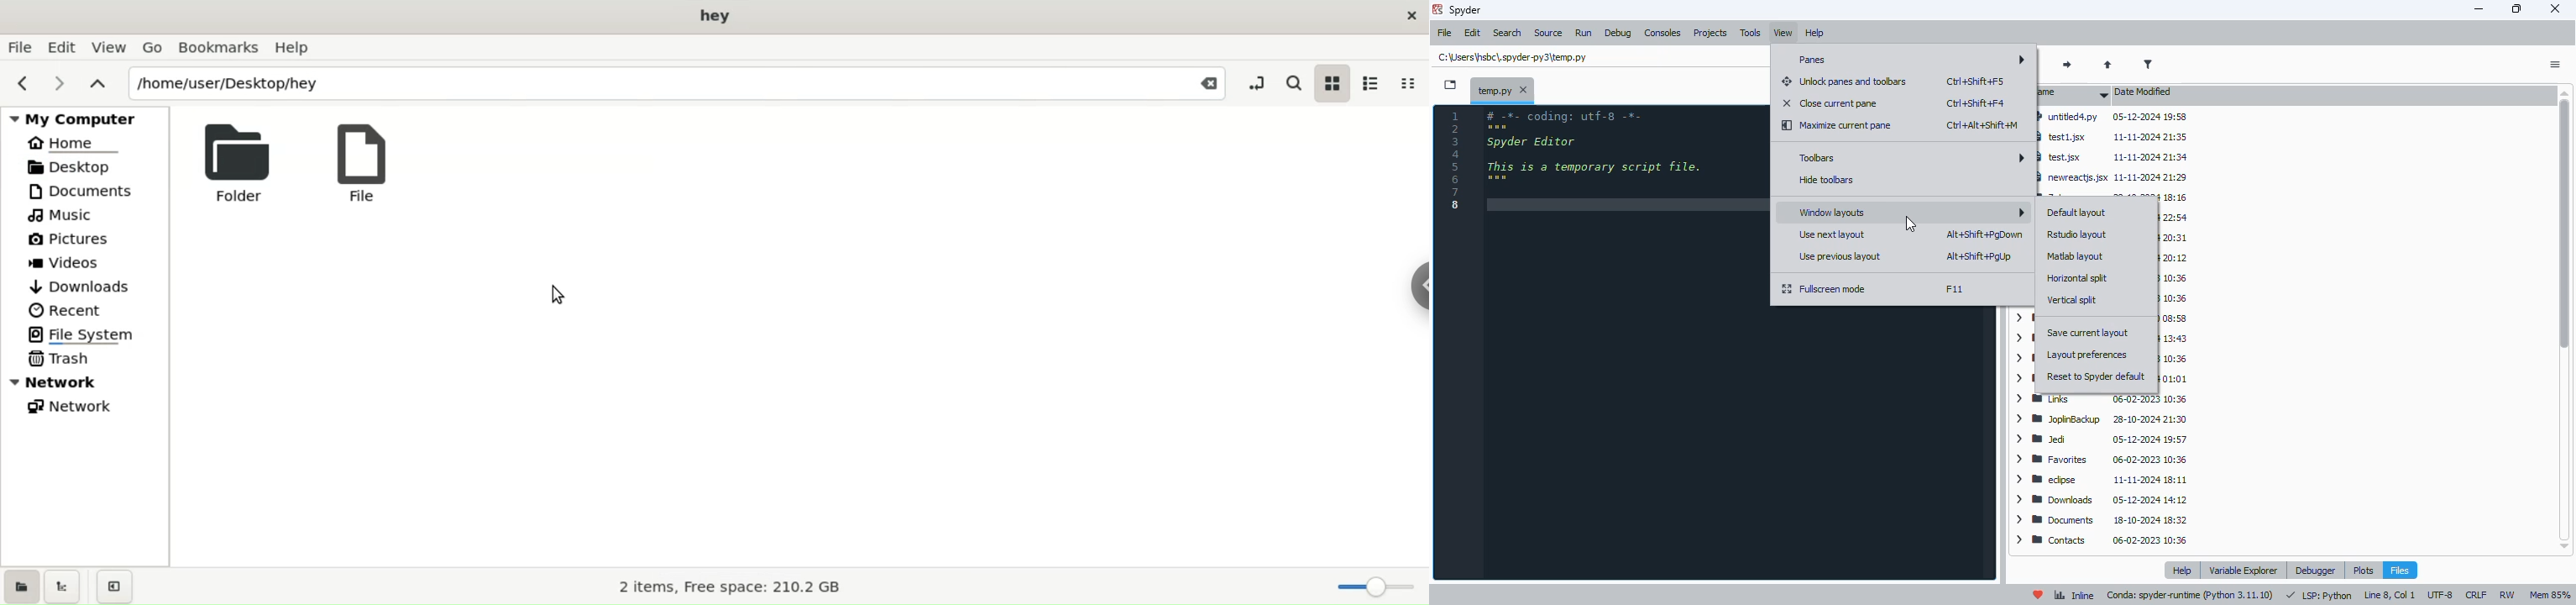  I want to click on files, so click(2400, 570).